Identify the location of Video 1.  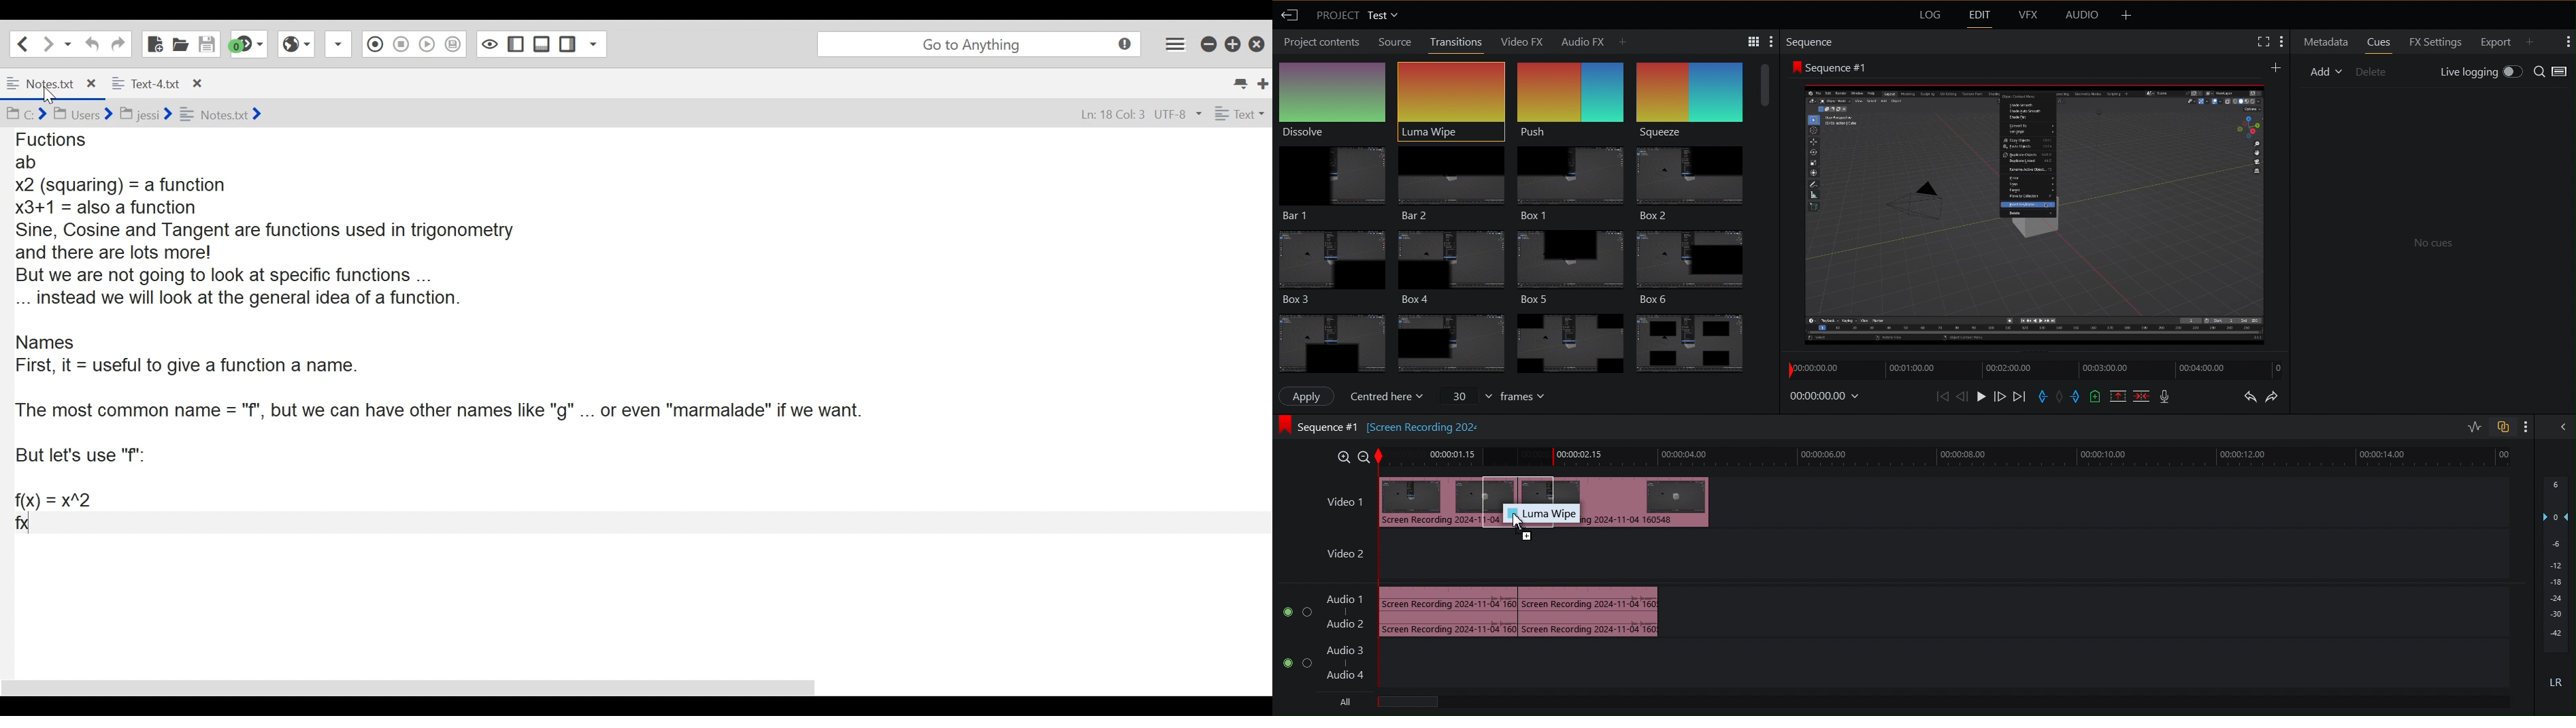
(1572, 487).